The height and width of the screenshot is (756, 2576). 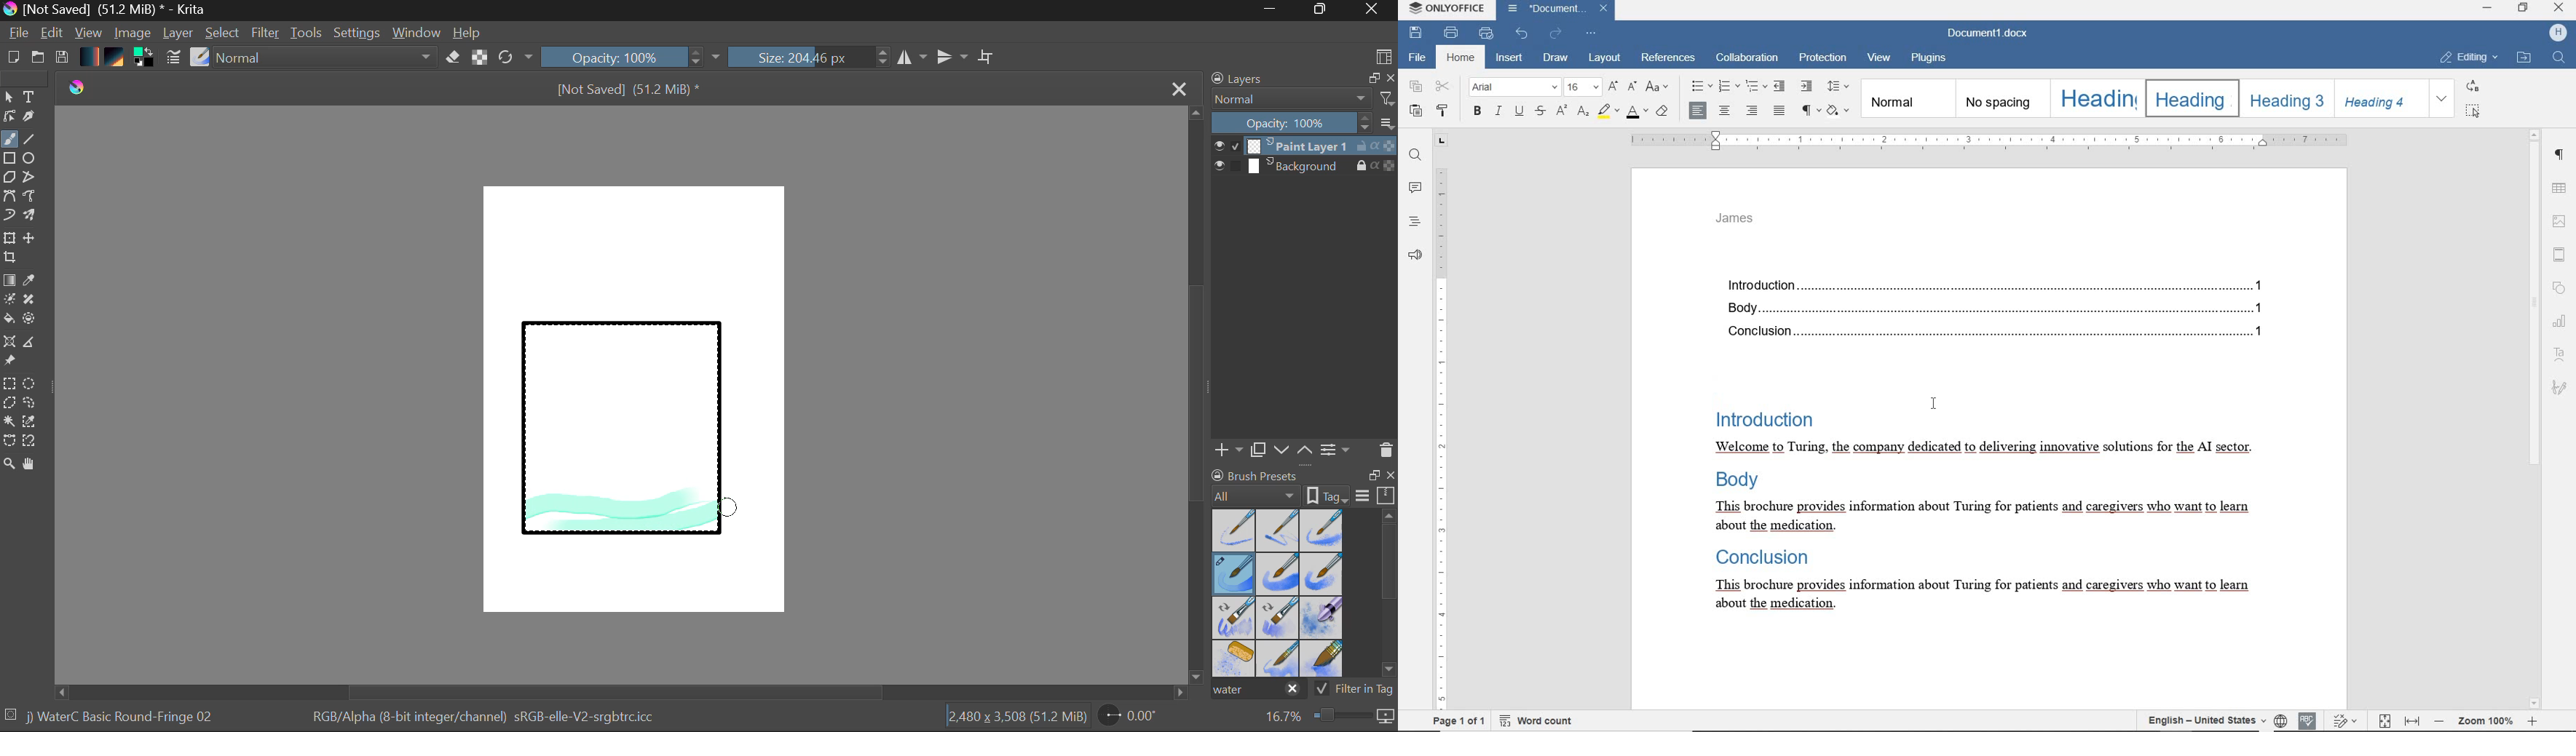 What do you see at coordinates (1444, 87) in the screenshot?
I see `cut` at bounding box center [1444, 87].